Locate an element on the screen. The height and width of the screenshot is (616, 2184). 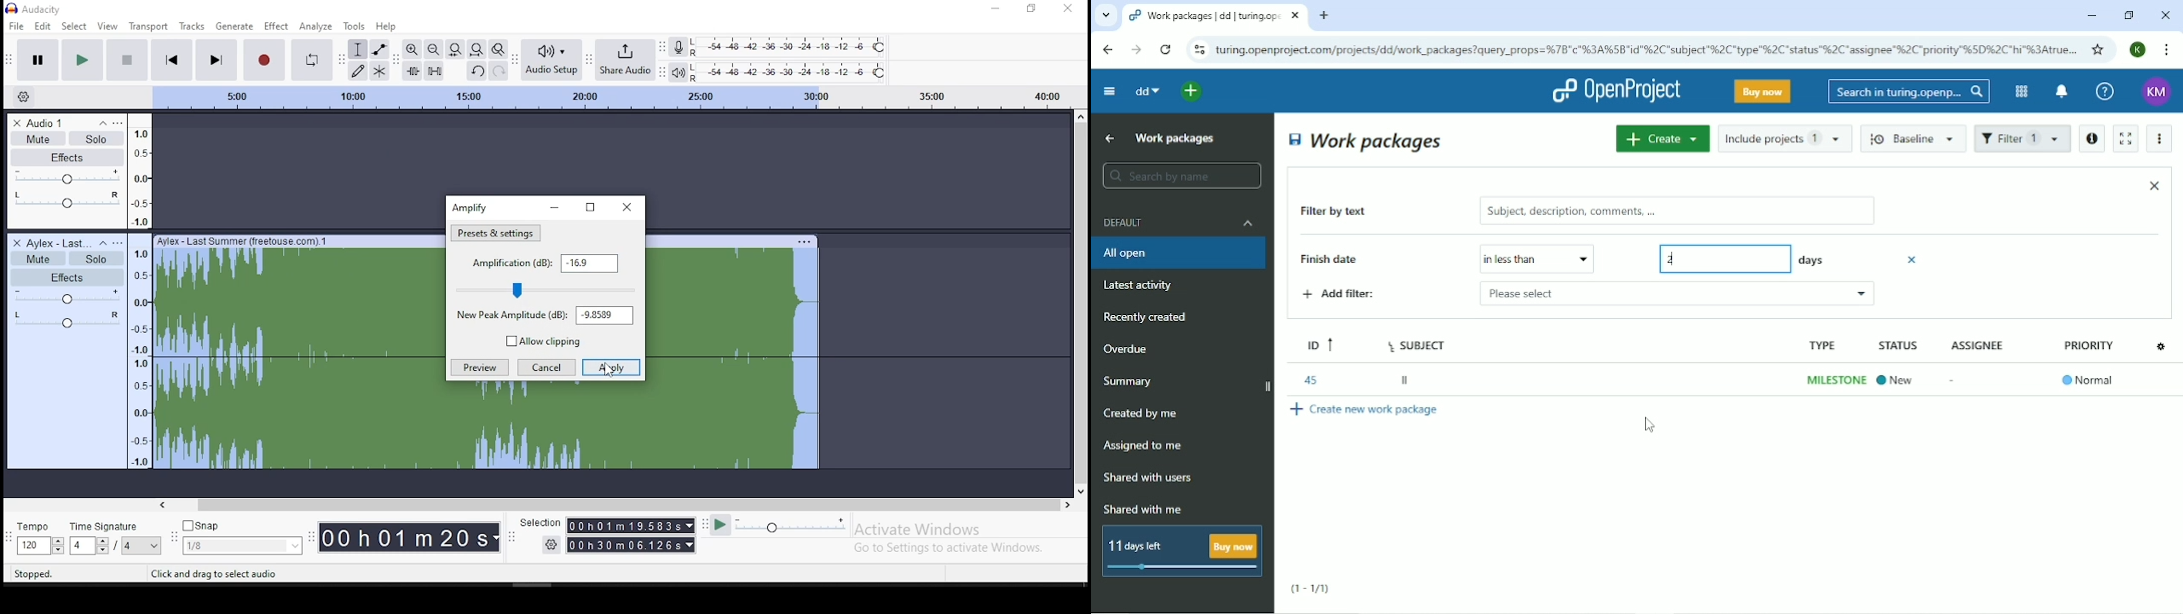
mute is located at coordinates (37, 138).